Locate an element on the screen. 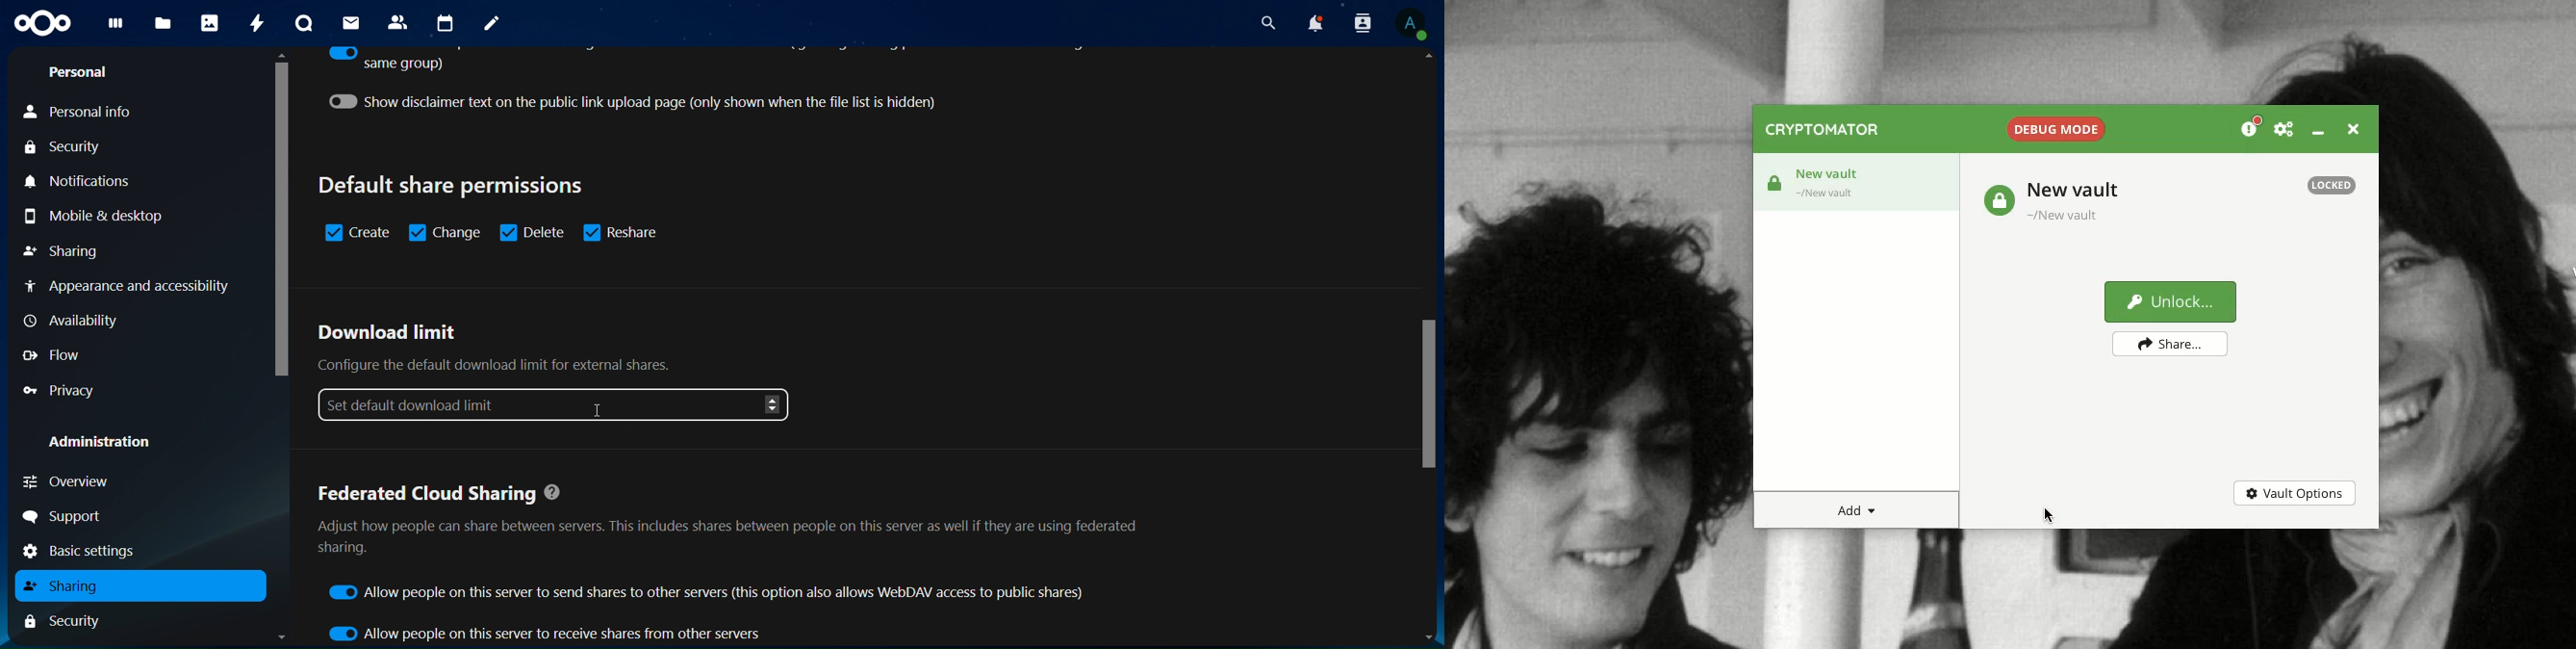 This screenshot has width=2576, height=672. support is located at coordinates (68, 517).